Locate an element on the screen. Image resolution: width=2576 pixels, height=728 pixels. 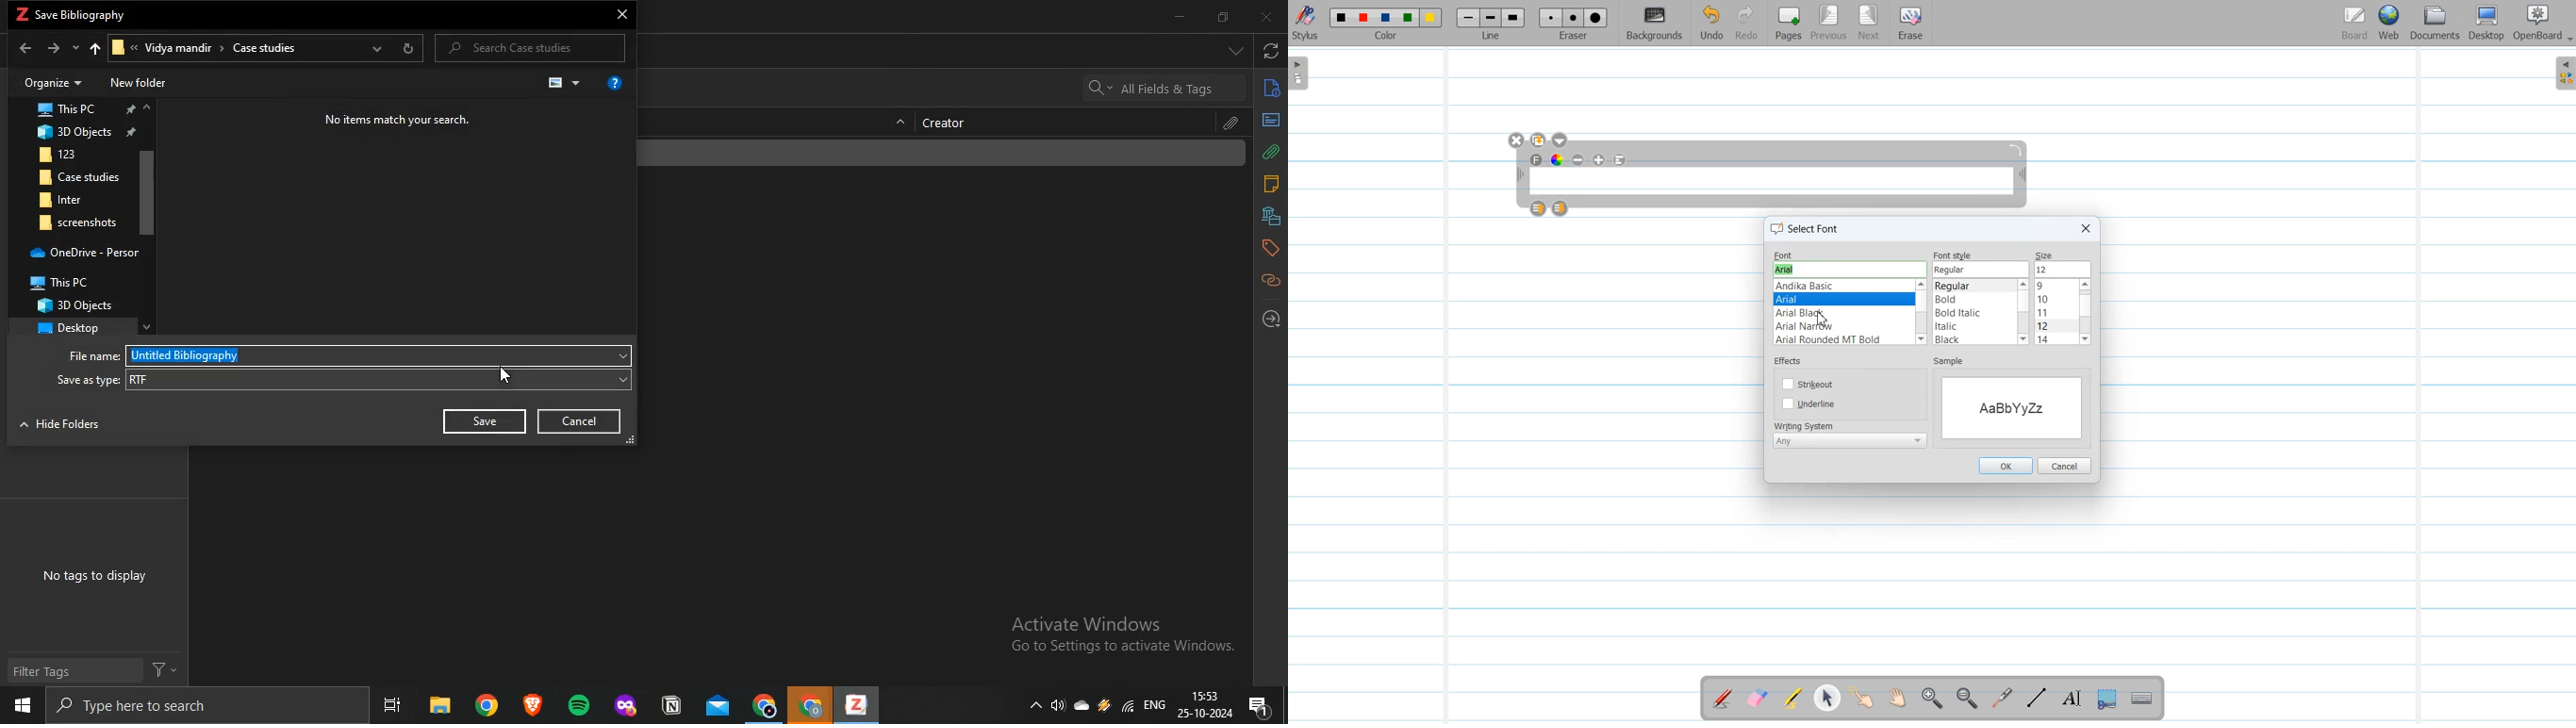
OneDrive - Persor is located at coordinates (88, 255).